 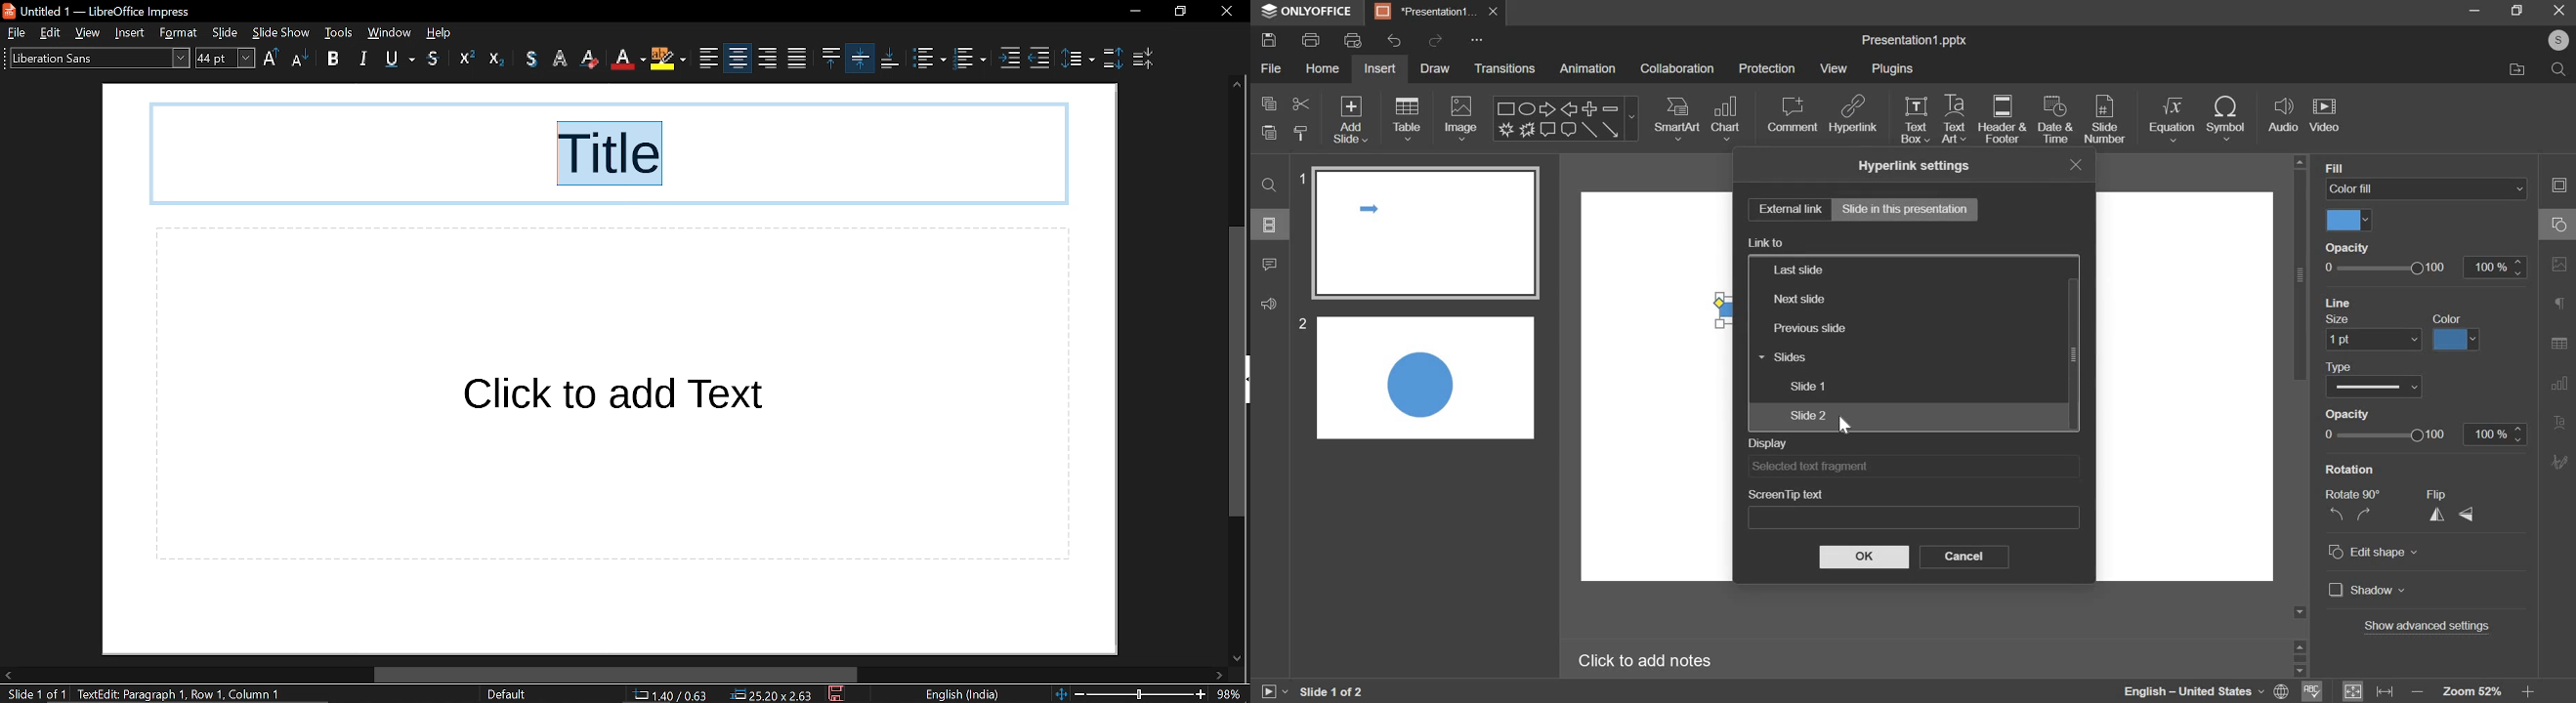 I want to click on Table settings, so click(x=2563, y=343).